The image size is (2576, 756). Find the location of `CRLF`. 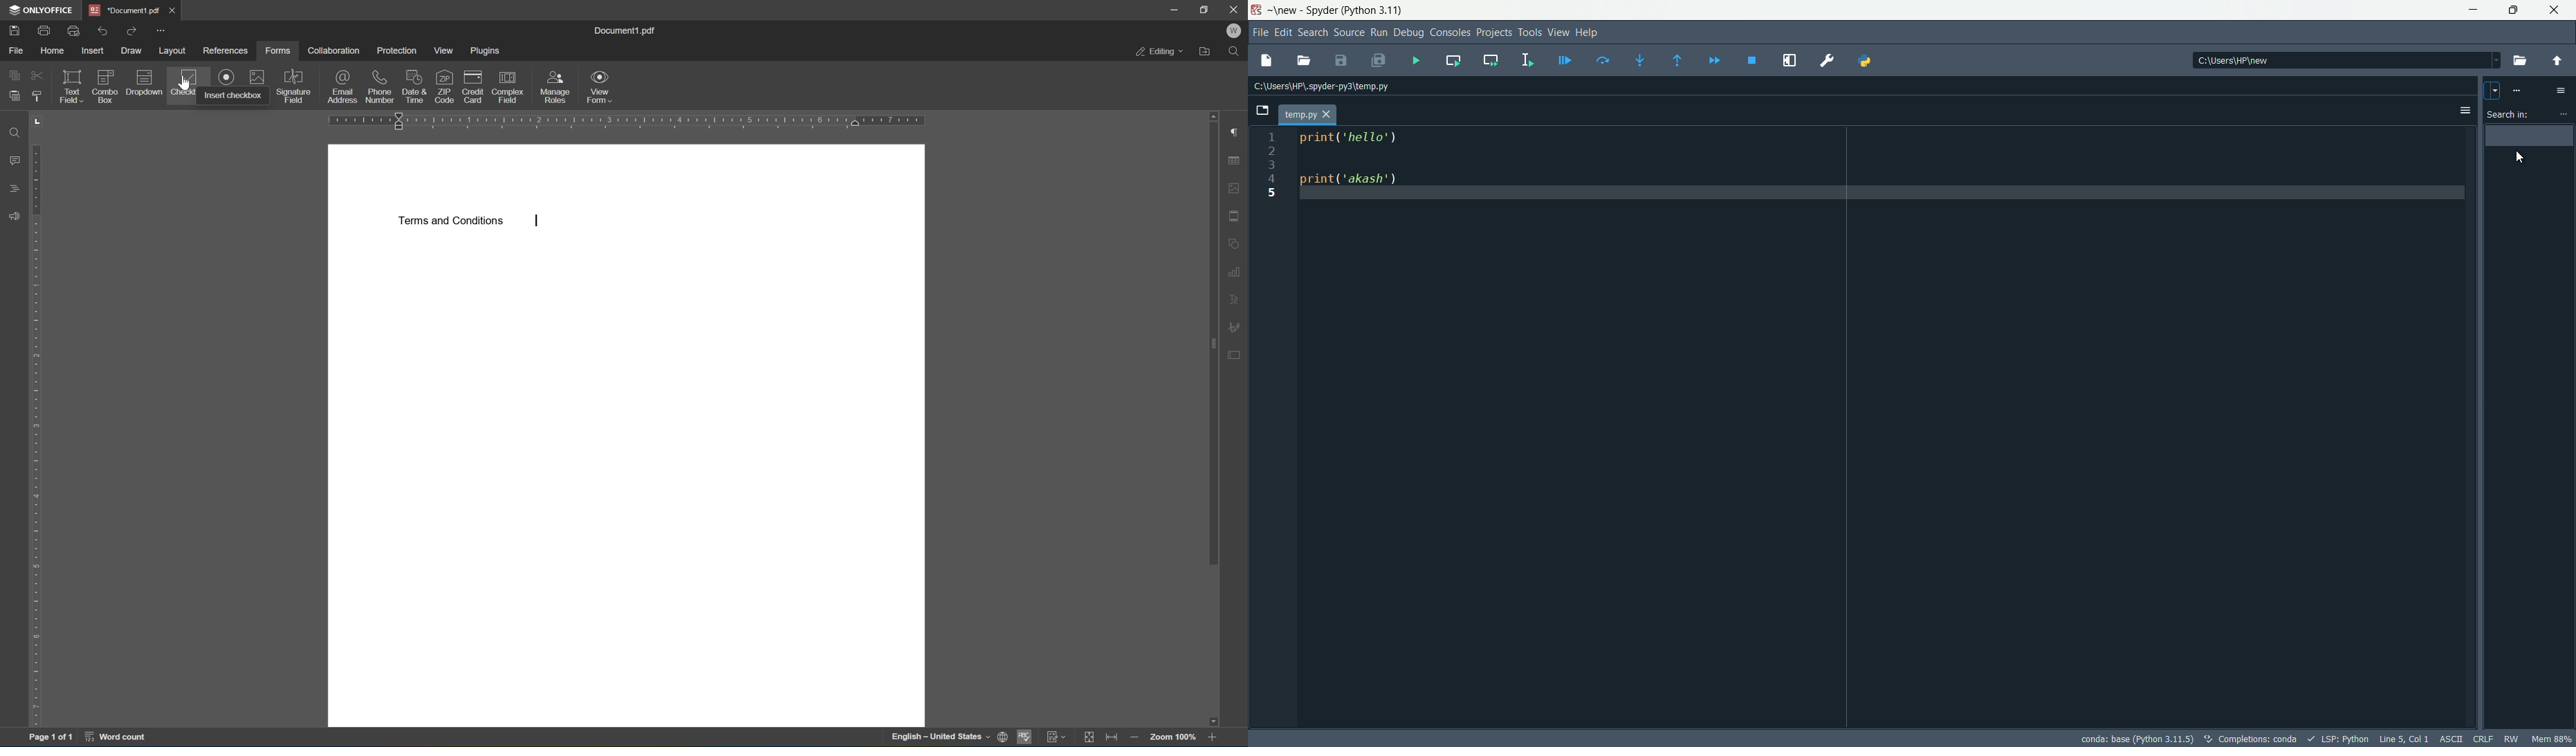

CRLF is located at coordinates (2482, 737).